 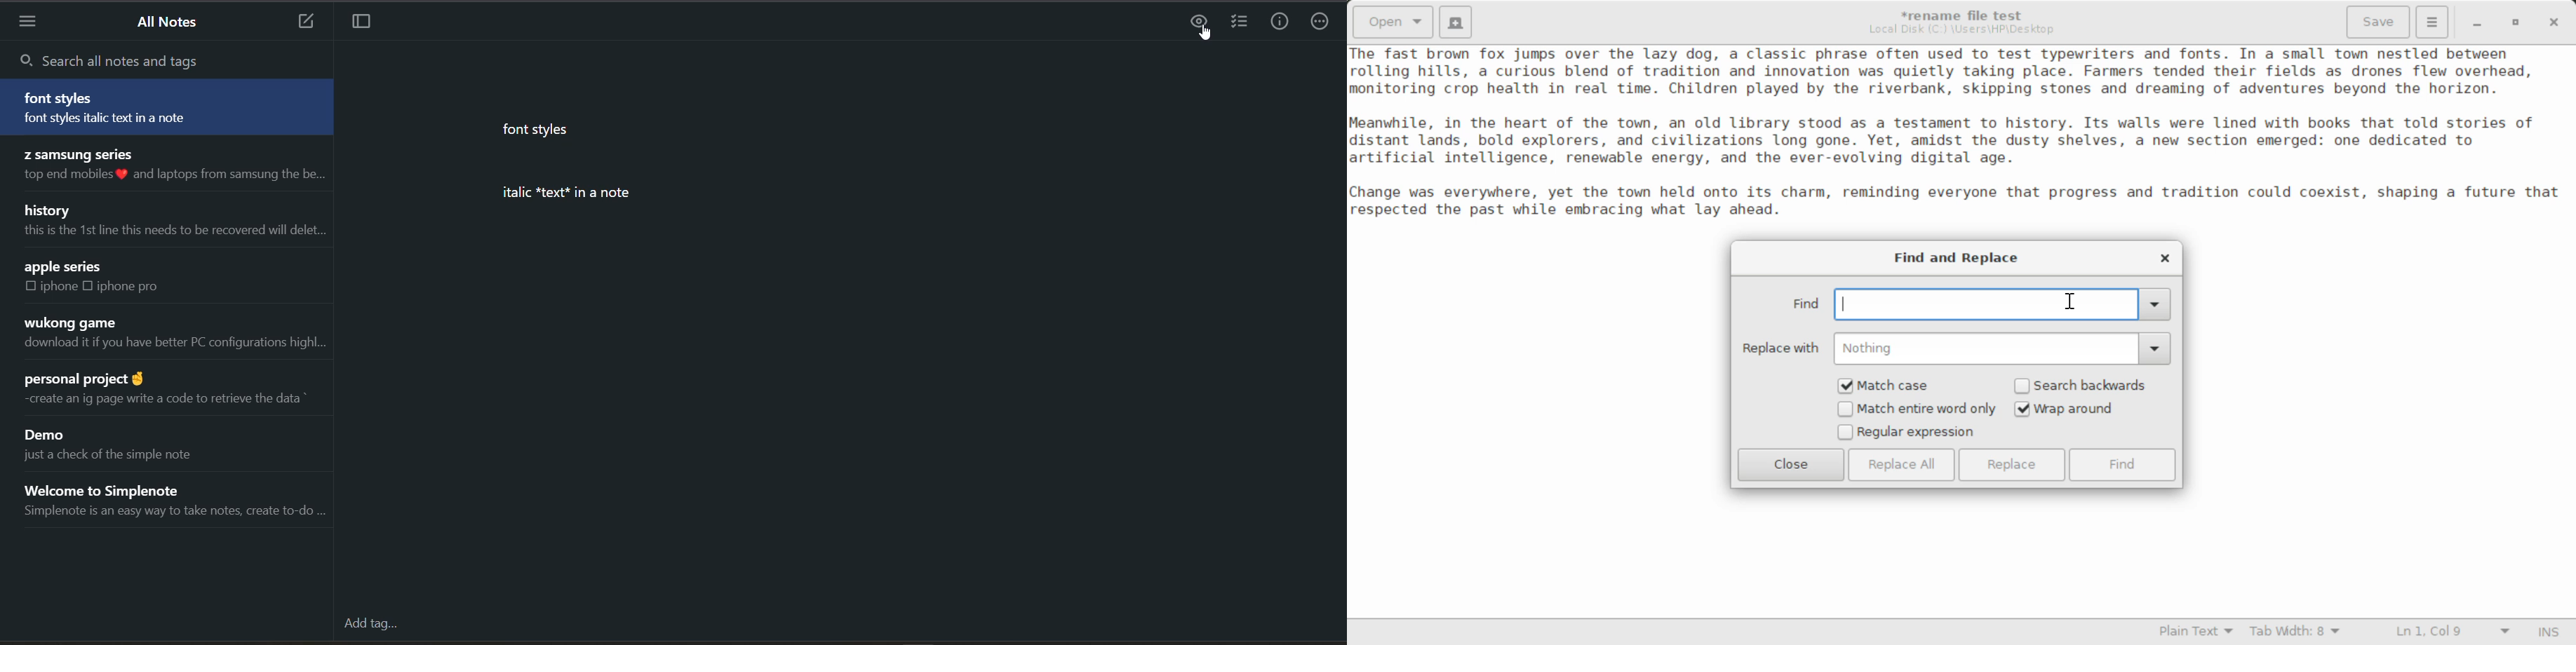 I want to click on actions, so click(x=1324, y=20).